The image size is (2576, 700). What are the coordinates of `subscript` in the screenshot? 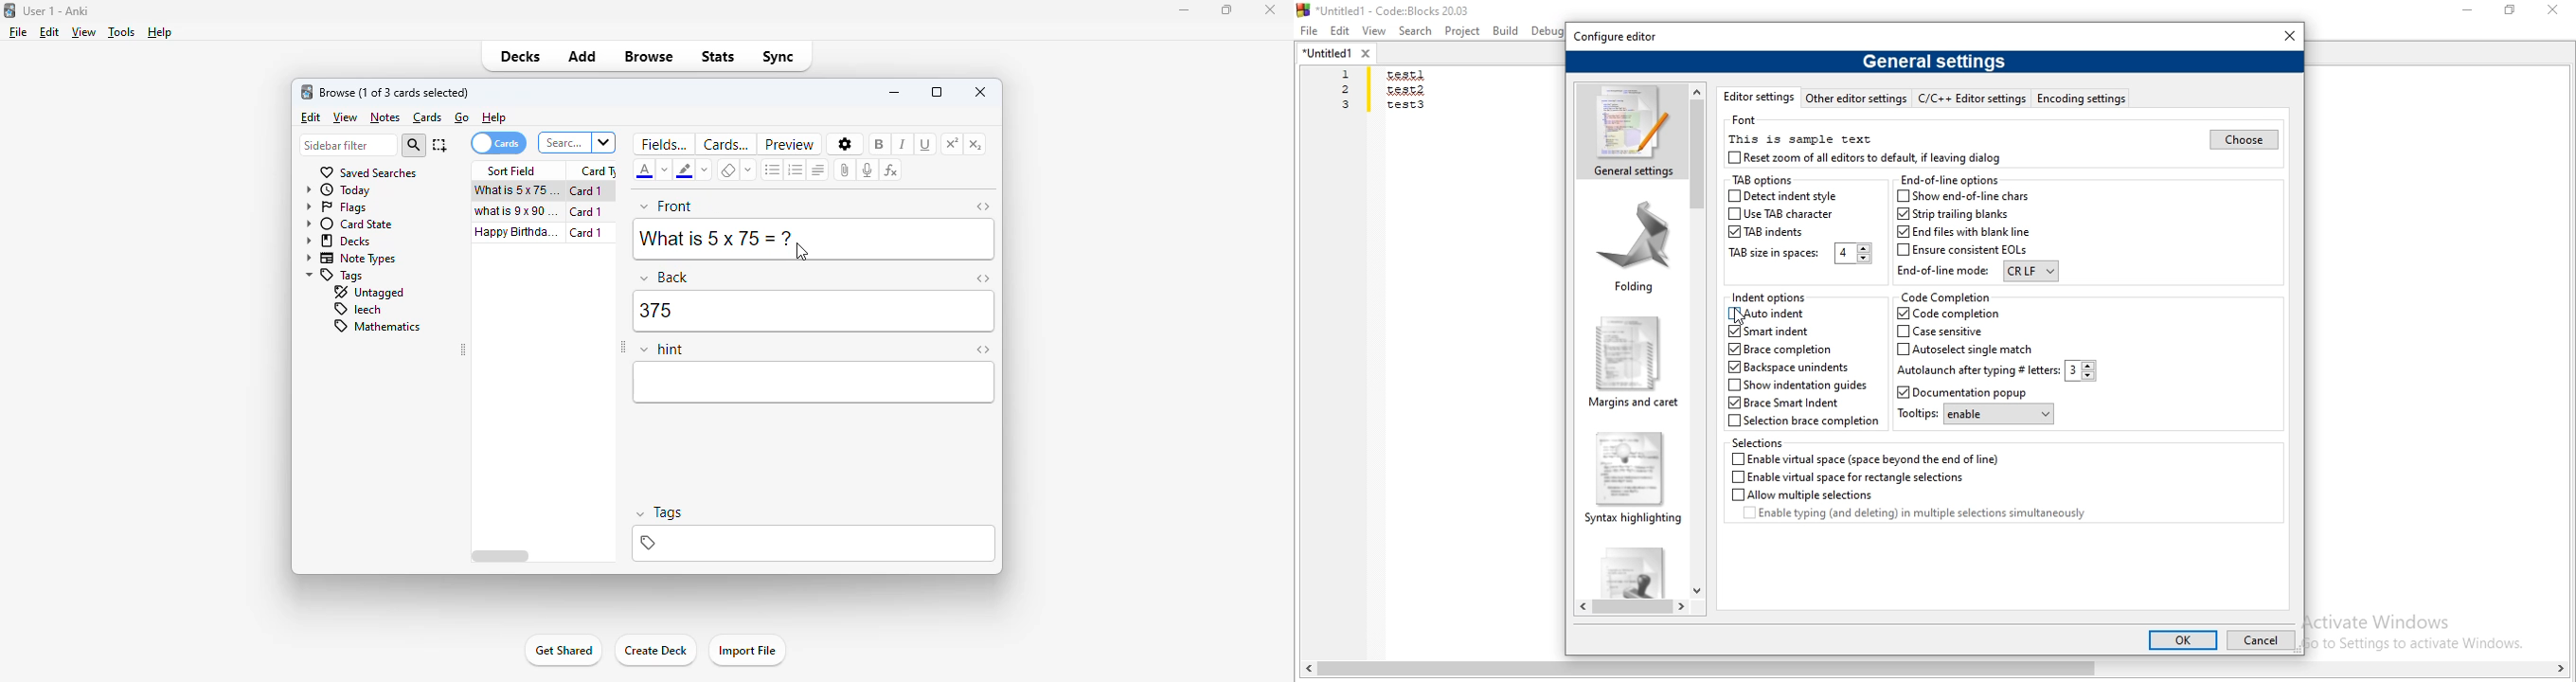 It's located at (975, 145).